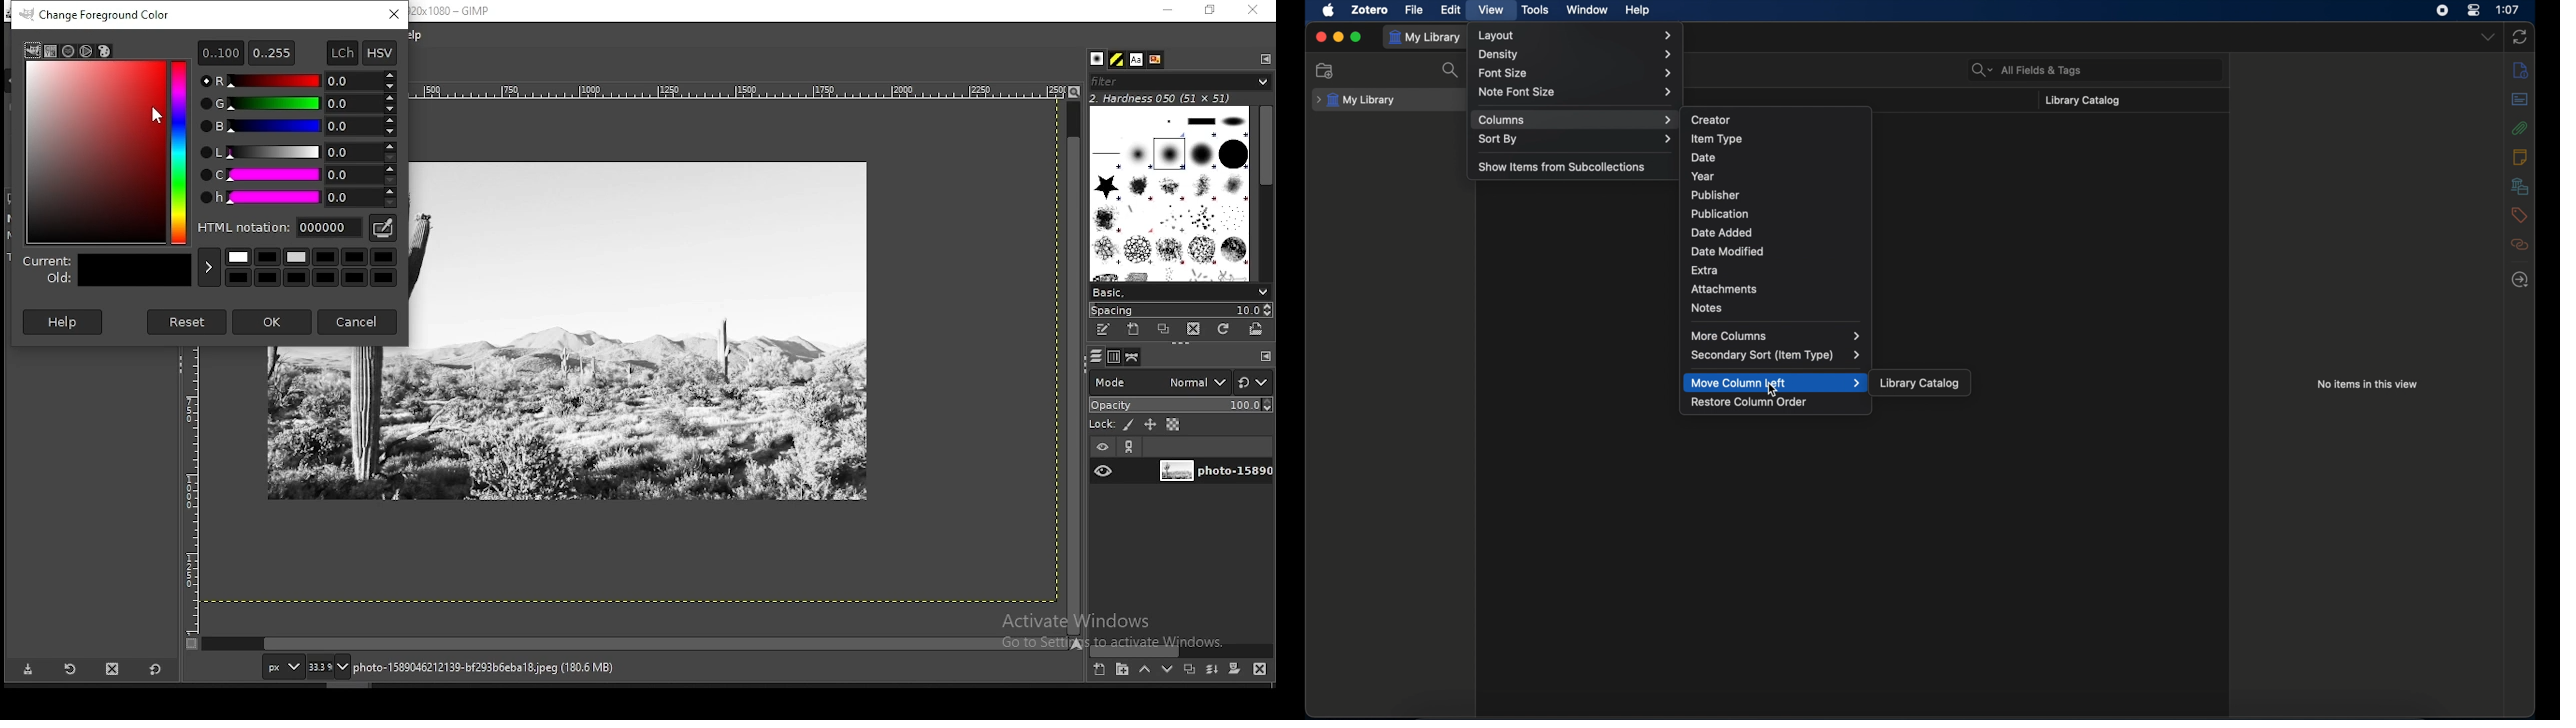  What do you see at coordinates (1705, 270) in the screenshot?
I see `extra` at bounding box center [1705, 270].